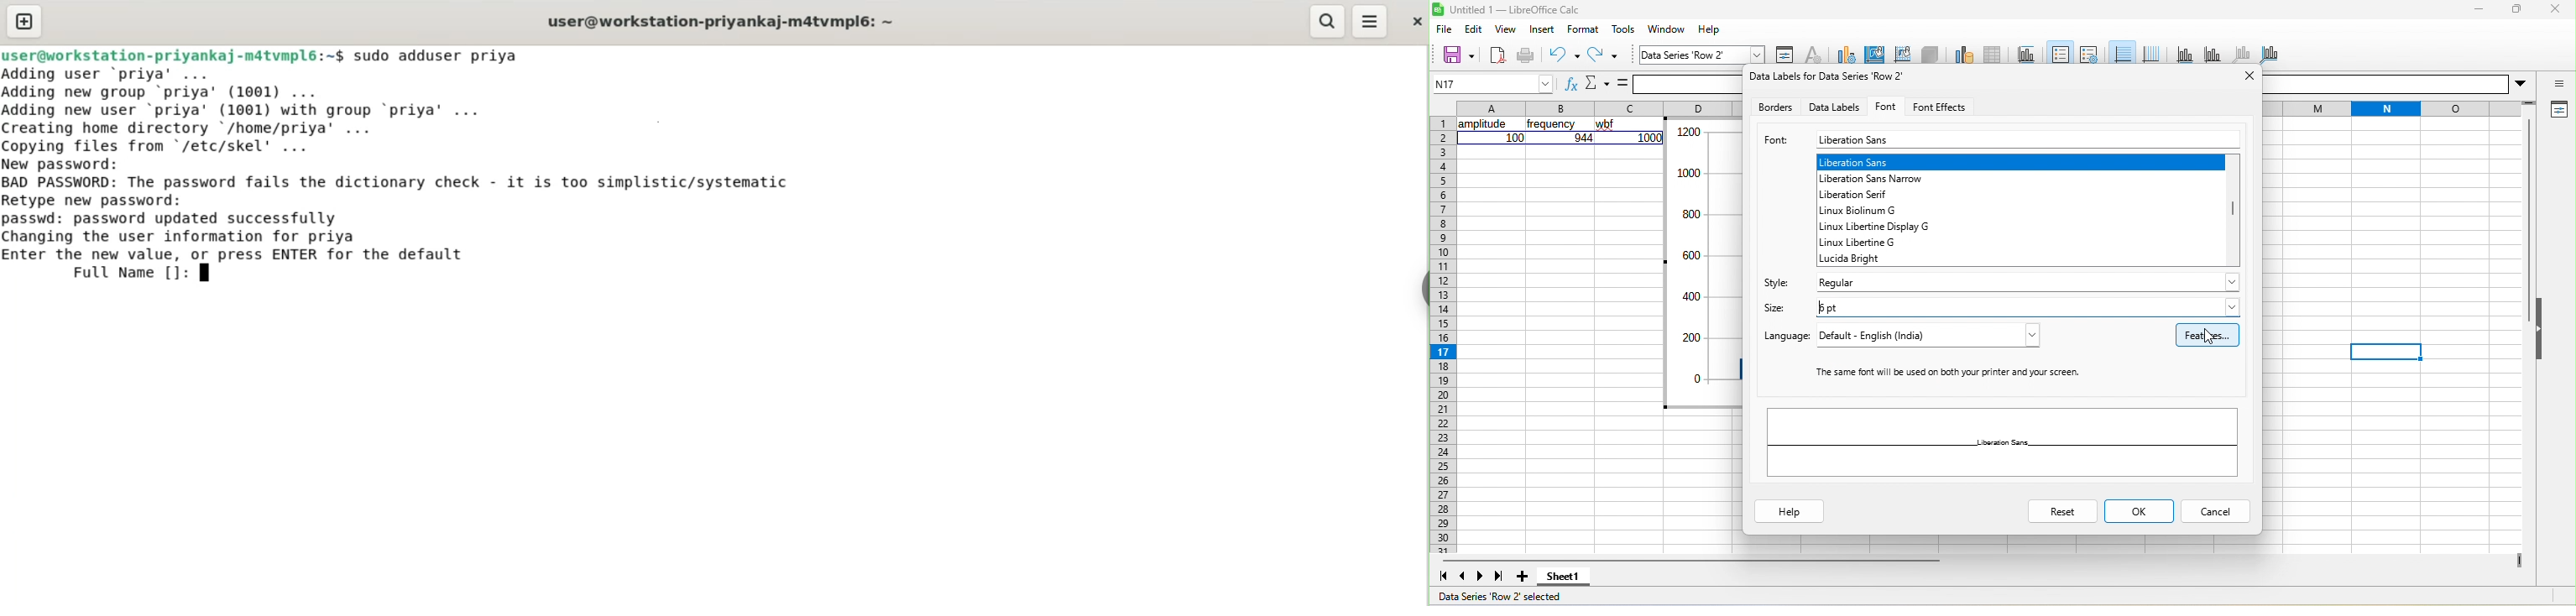 The image size is (2576, 616). What do you see at coordinates (1775, 141) in the screenshot?
I see `font` at bounding box center [1775, 141].